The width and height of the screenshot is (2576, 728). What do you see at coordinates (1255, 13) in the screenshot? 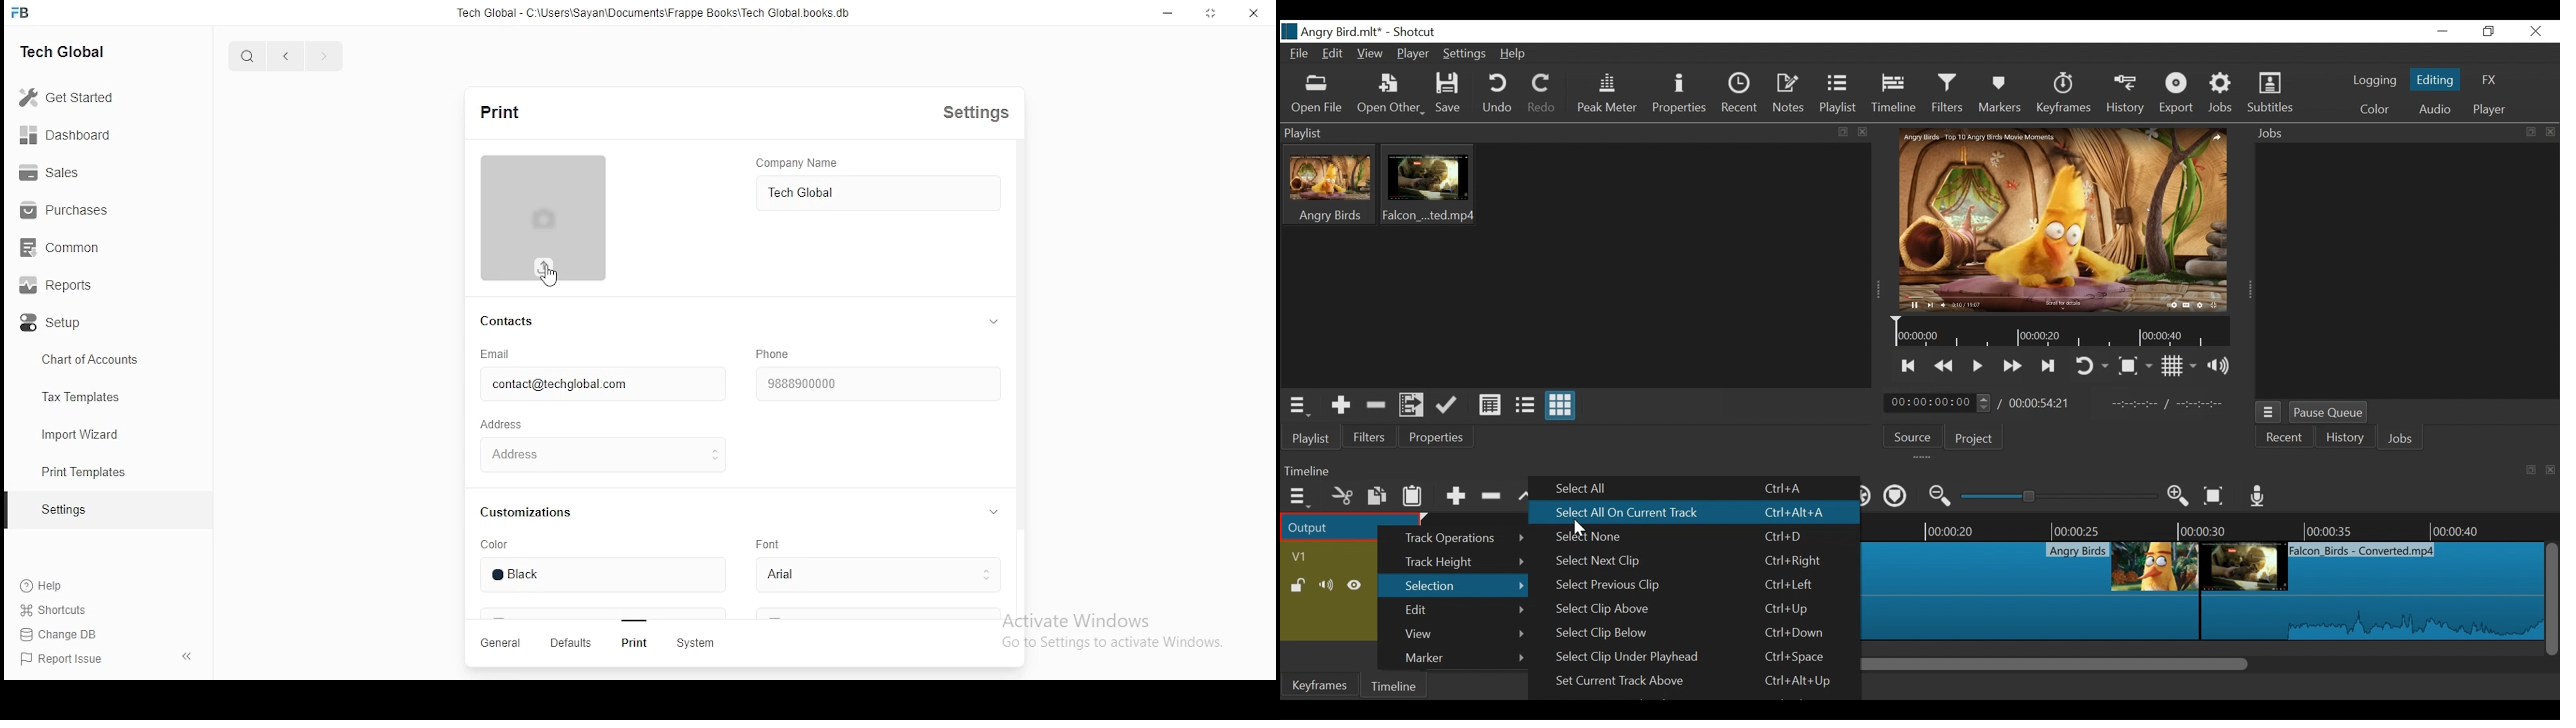
I see `CLOSE ` at bounding box center [1255, 13].